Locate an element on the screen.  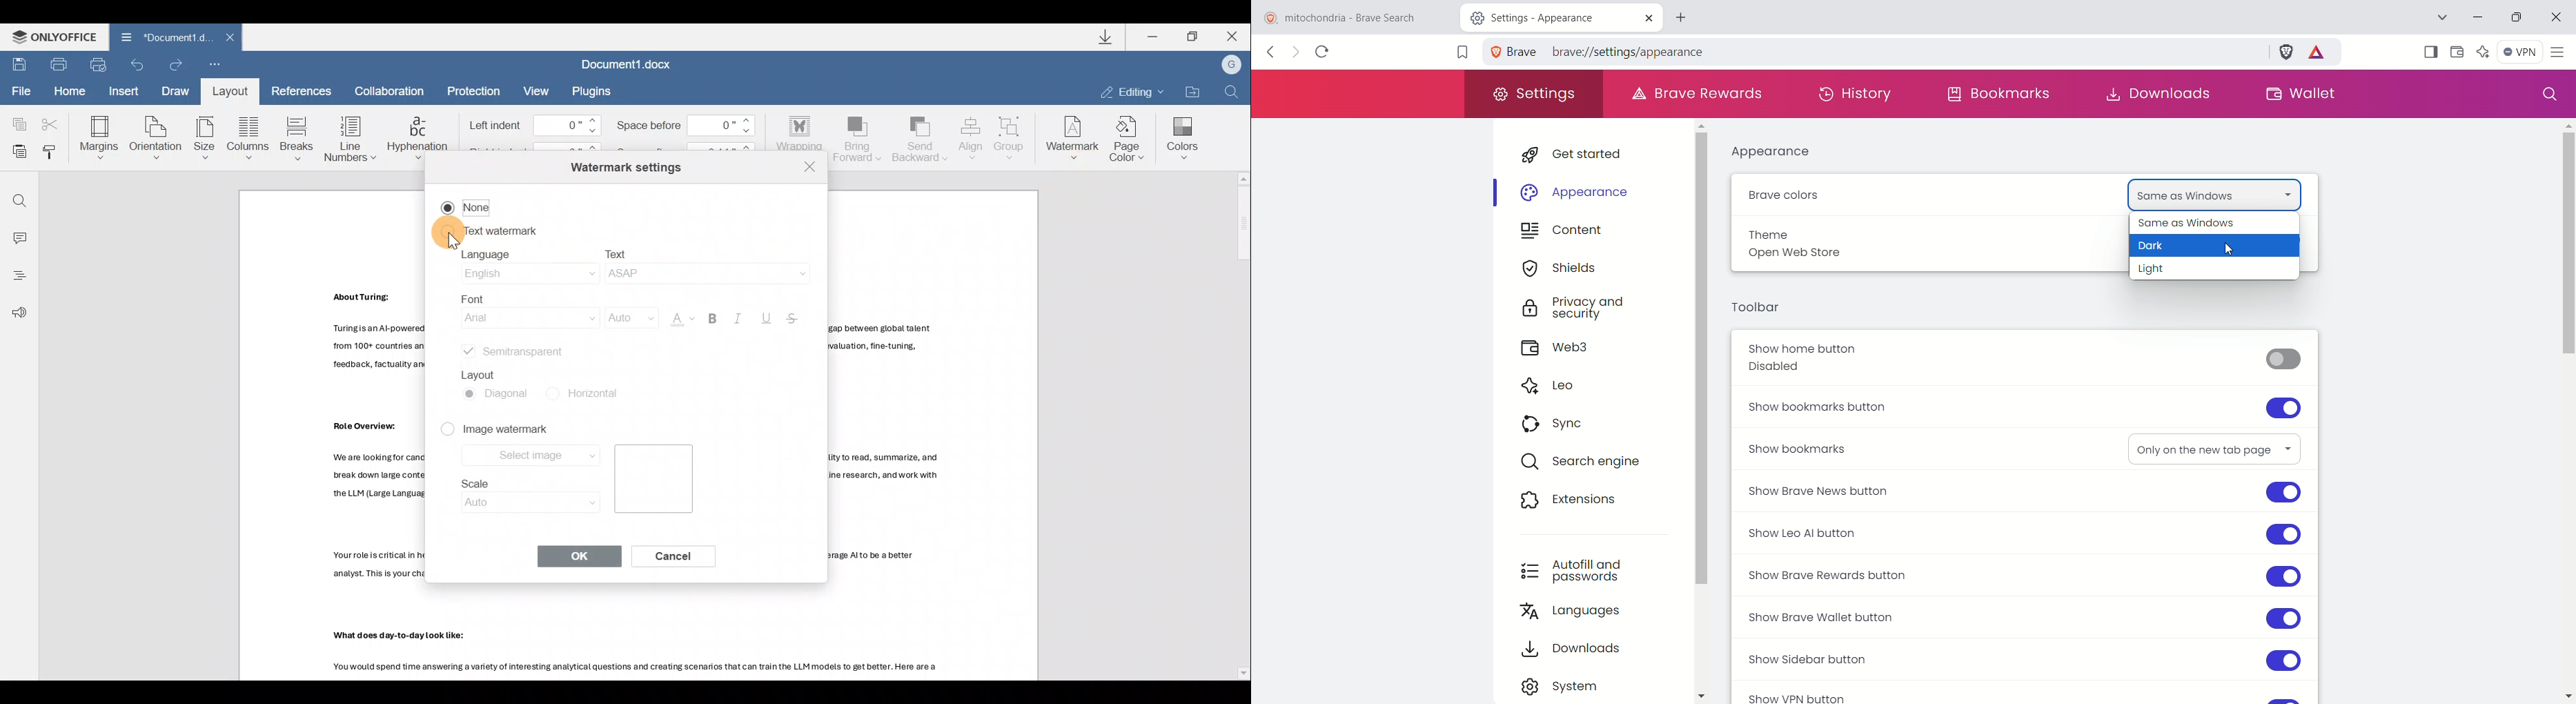
Group is located at coordinates (1013, 135).